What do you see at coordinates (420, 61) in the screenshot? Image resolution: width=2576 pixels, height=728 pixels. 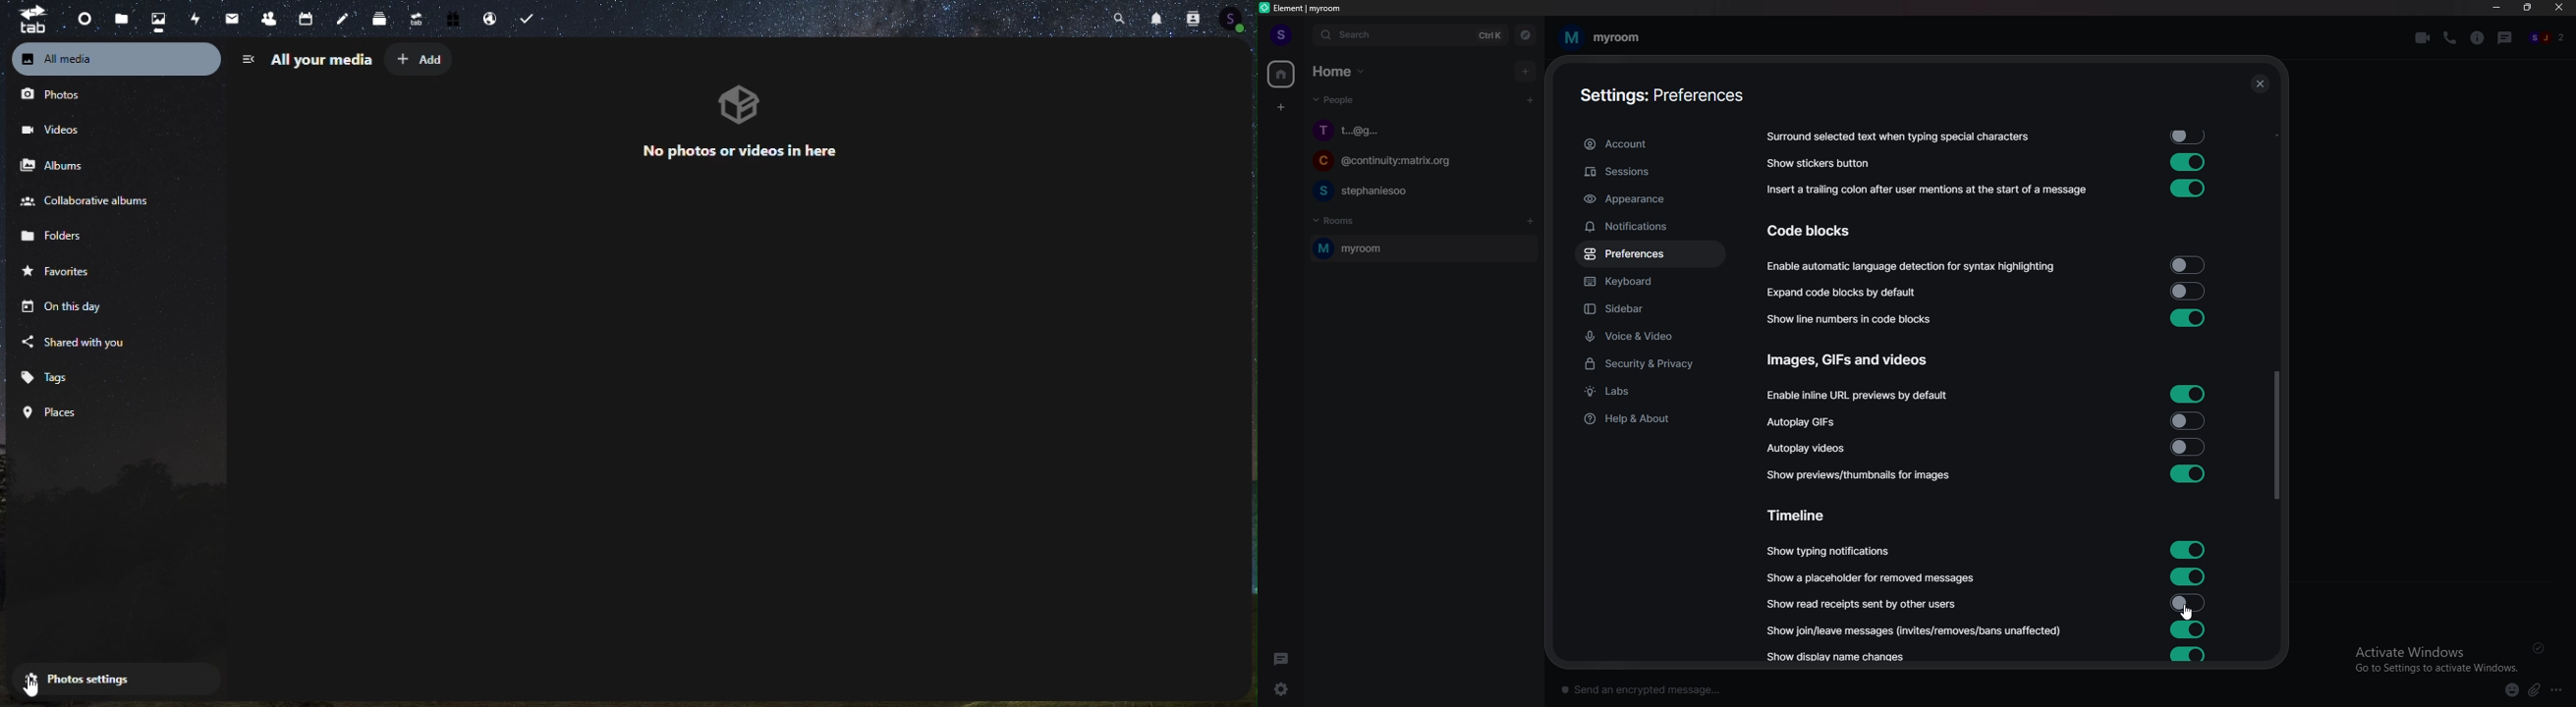 I see `Add` at bounding box center [420, 61].